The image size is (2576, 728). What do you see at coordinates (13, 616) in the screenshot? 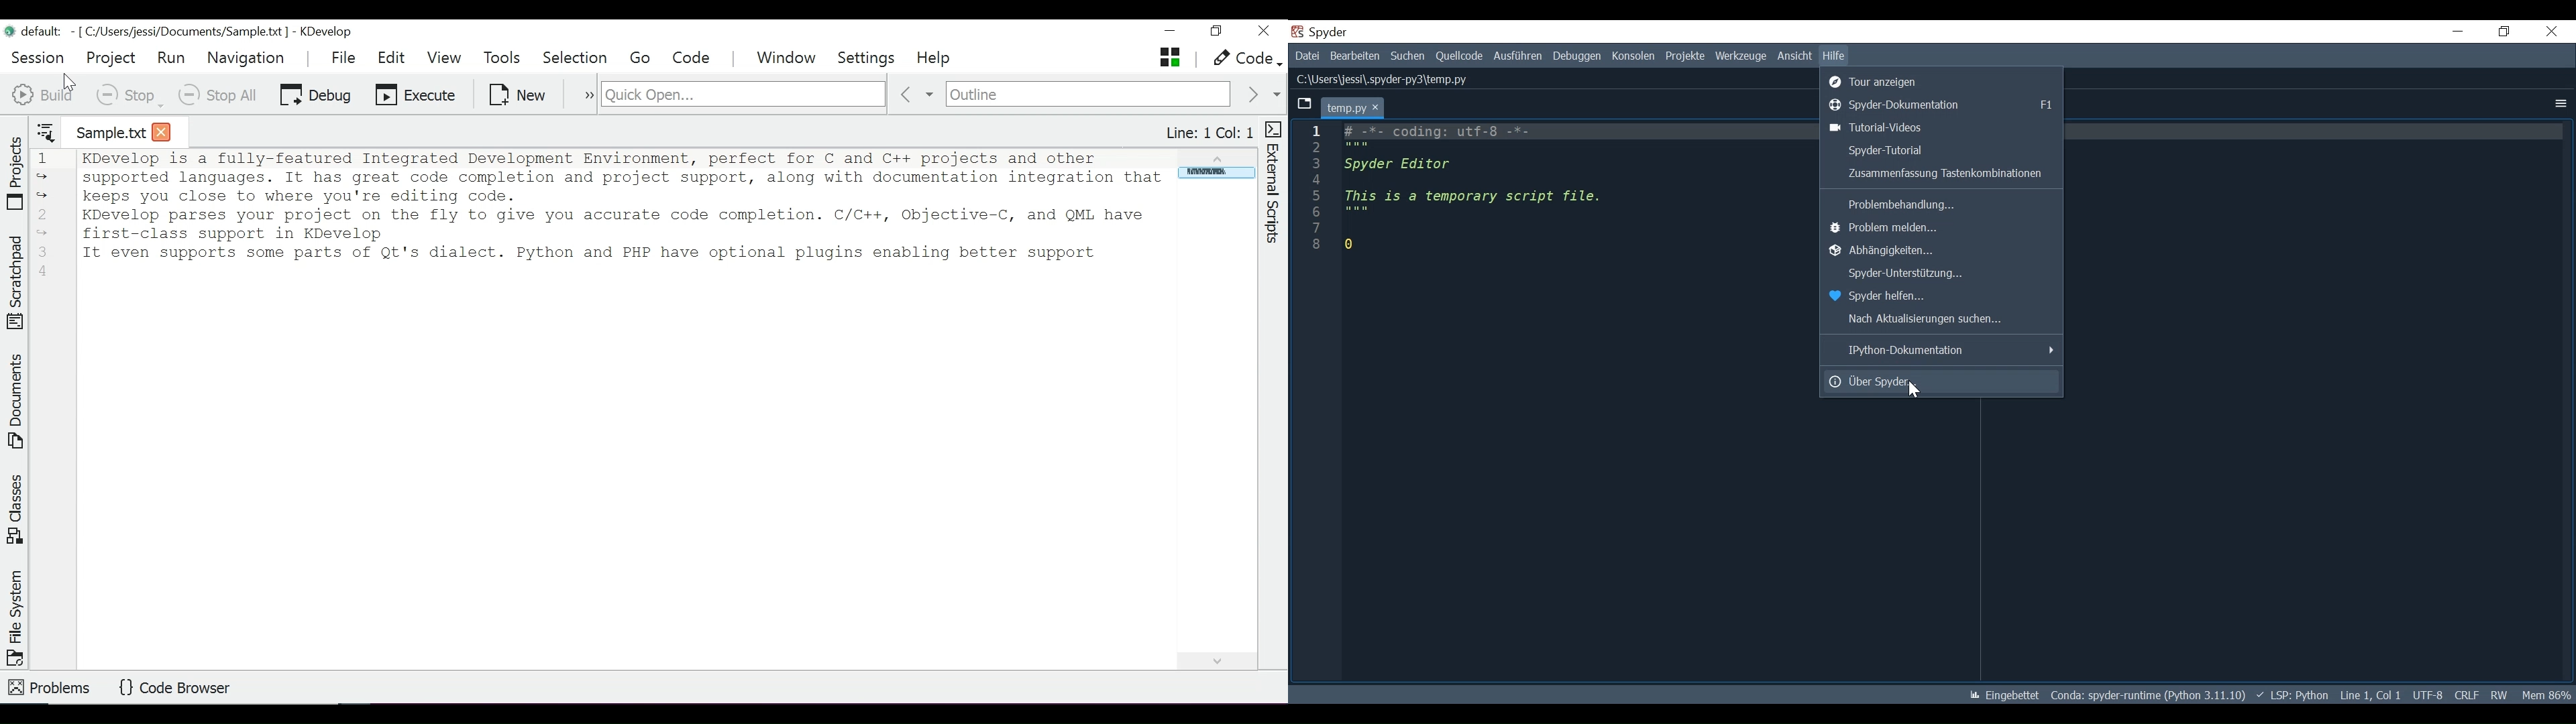
I see `Toggle File System tool view` at bounding box center [13, 616].